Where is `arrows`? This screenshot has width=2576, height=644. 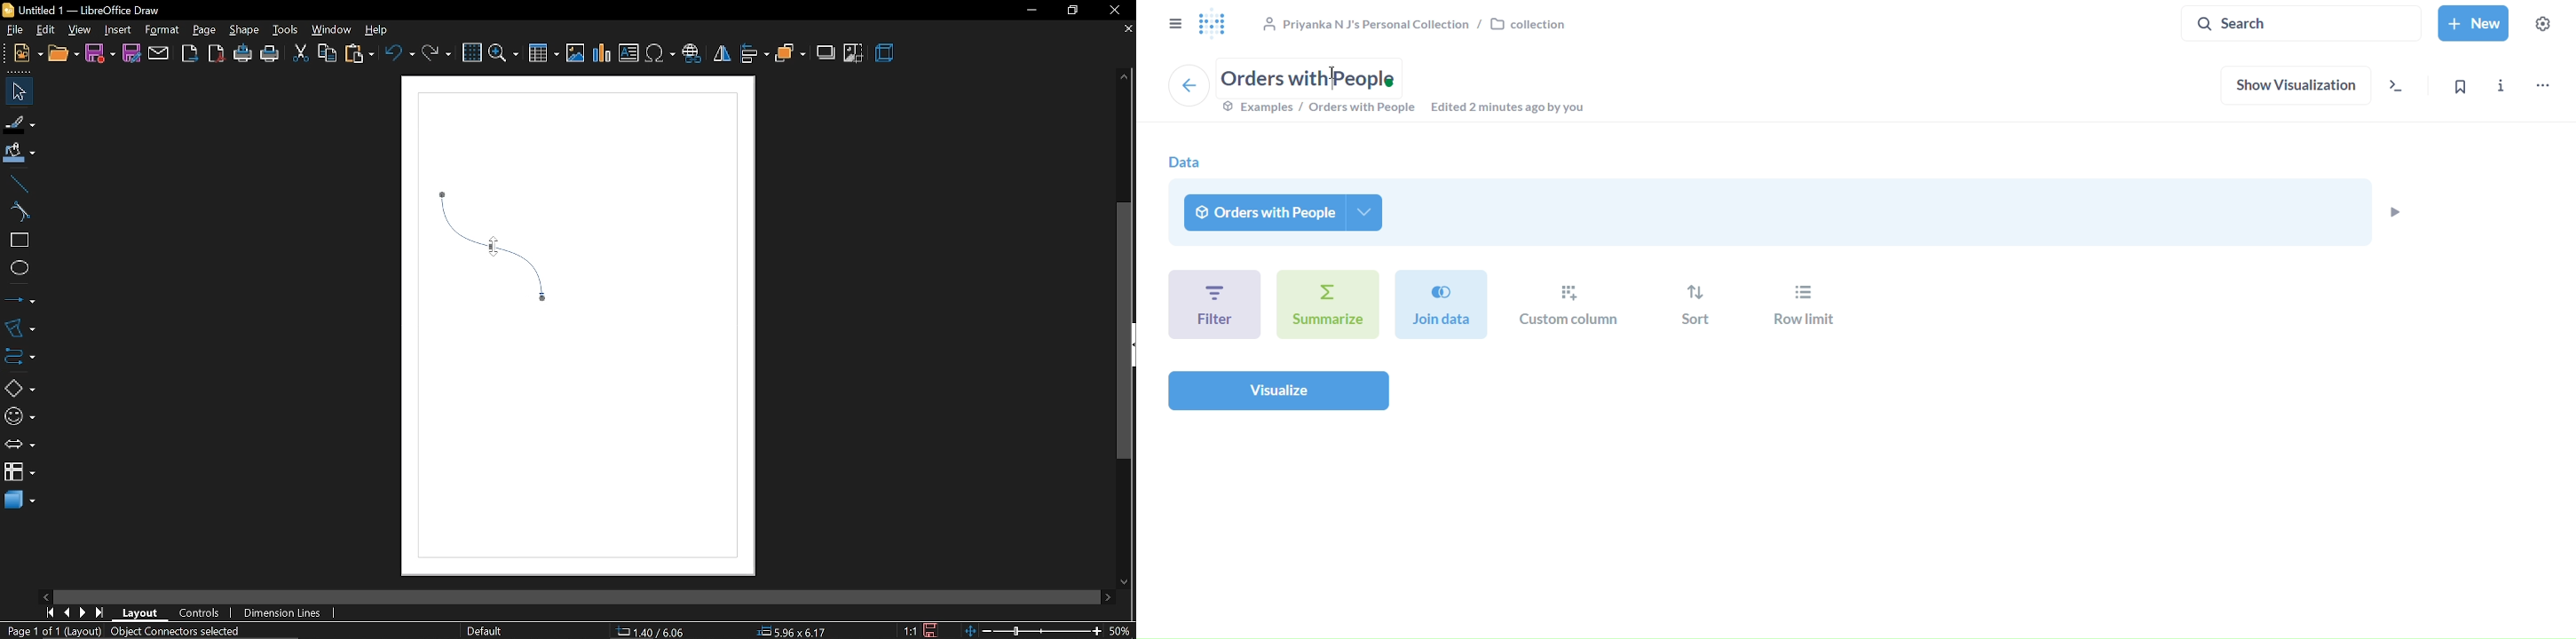 arrows is located at coordinates (17, 443).